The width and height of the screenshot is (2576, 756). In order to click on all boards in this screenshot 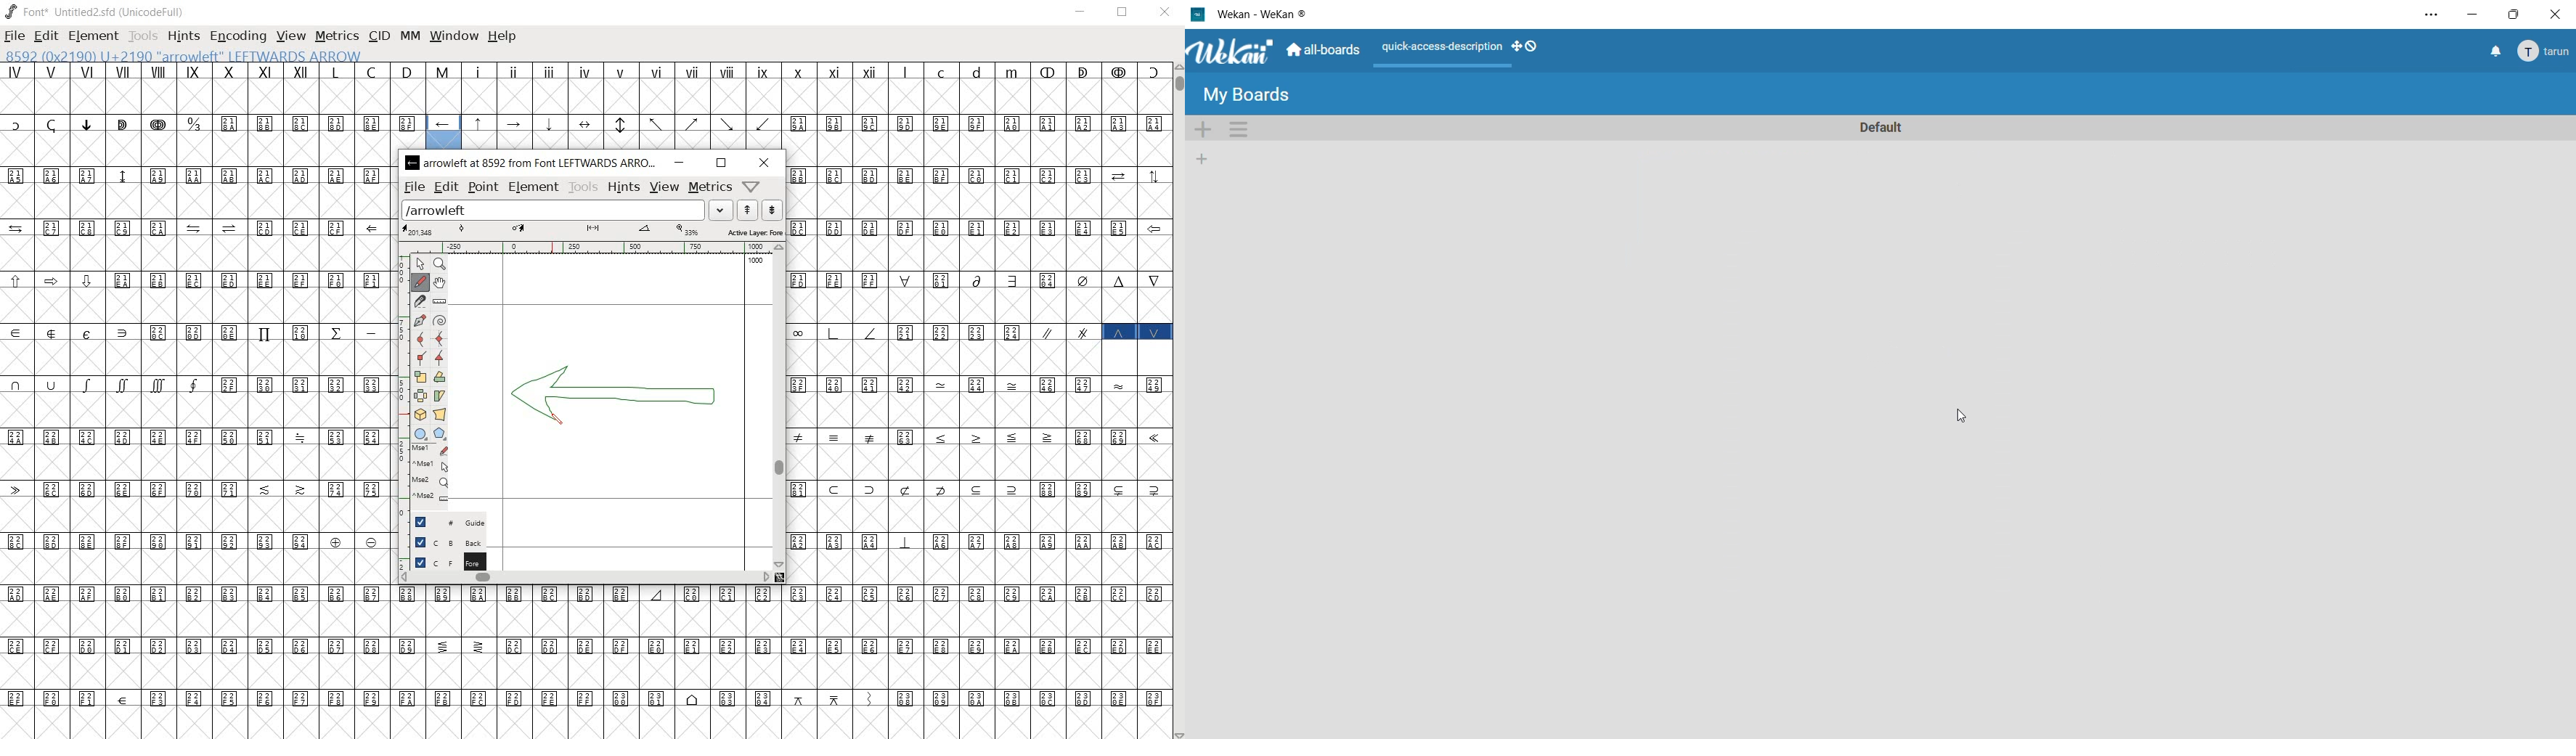, I will do `click(1325, 53)`.